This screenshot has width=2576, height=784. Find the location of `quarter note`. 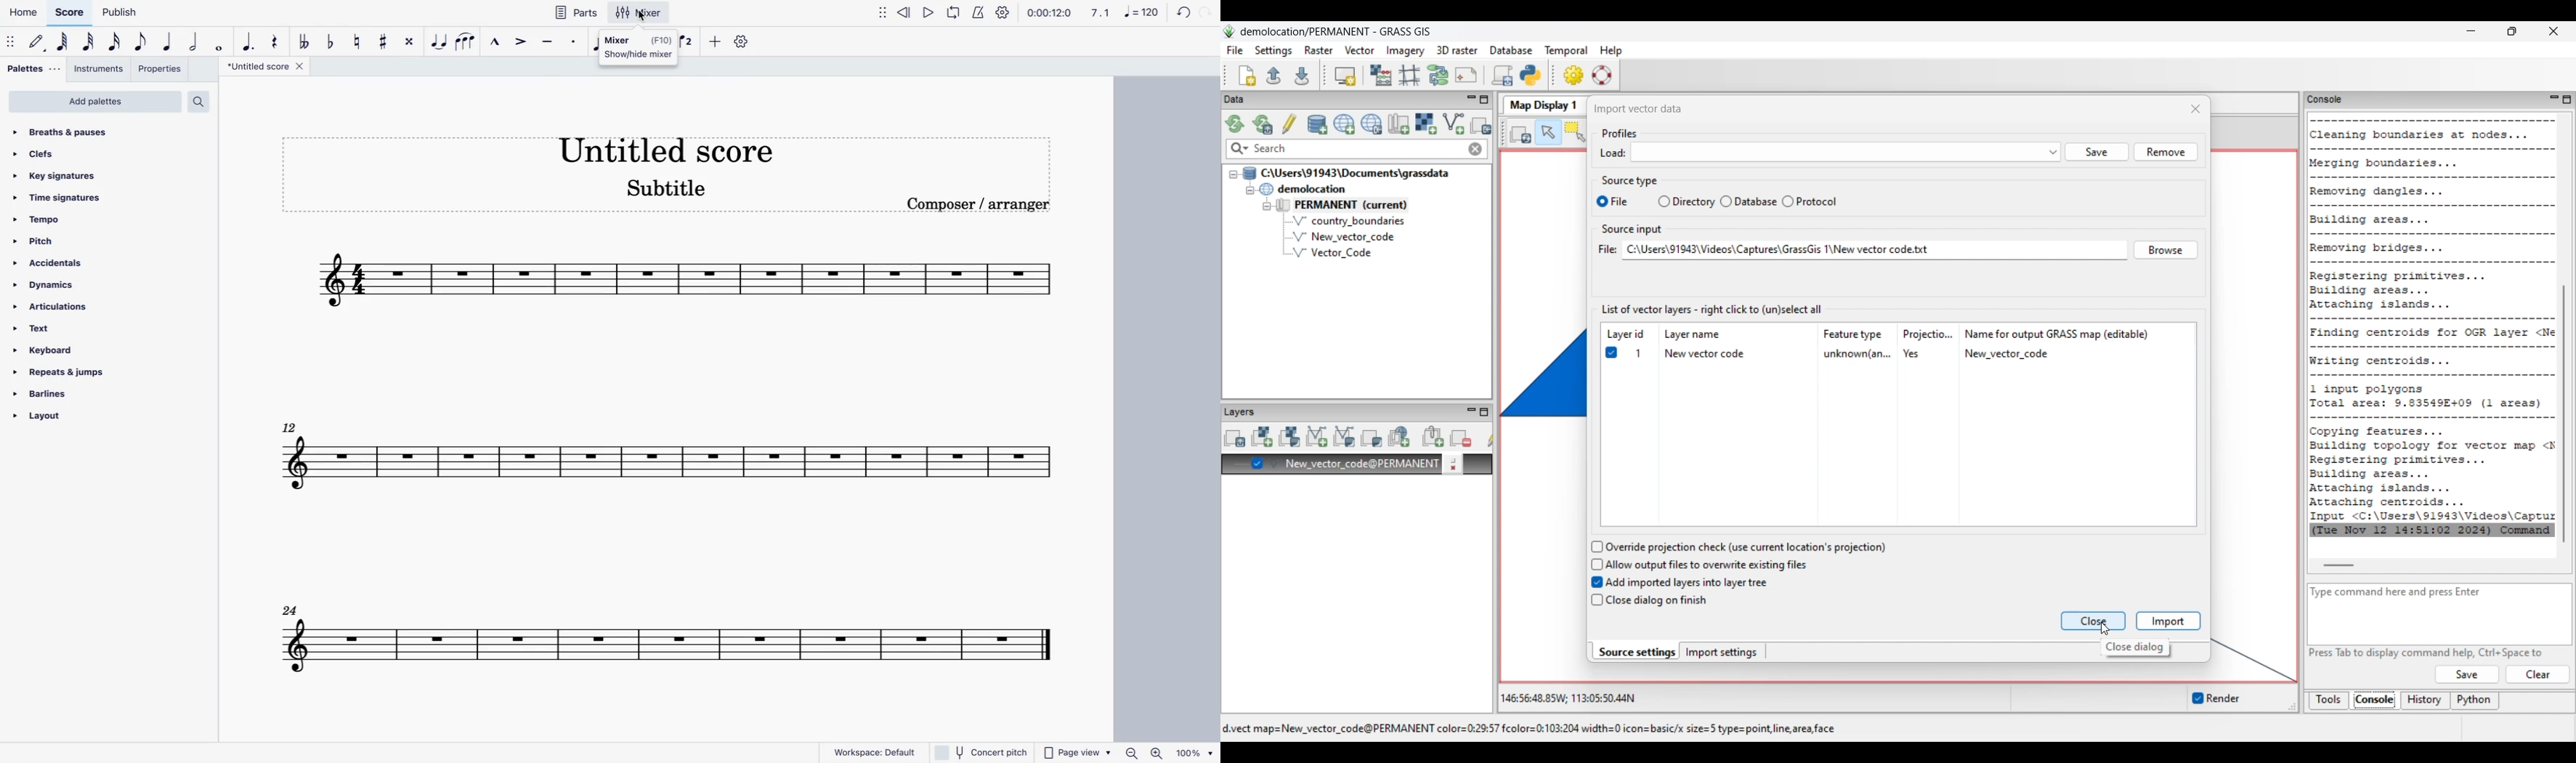

quarter note is located at coordinates (168, 42).